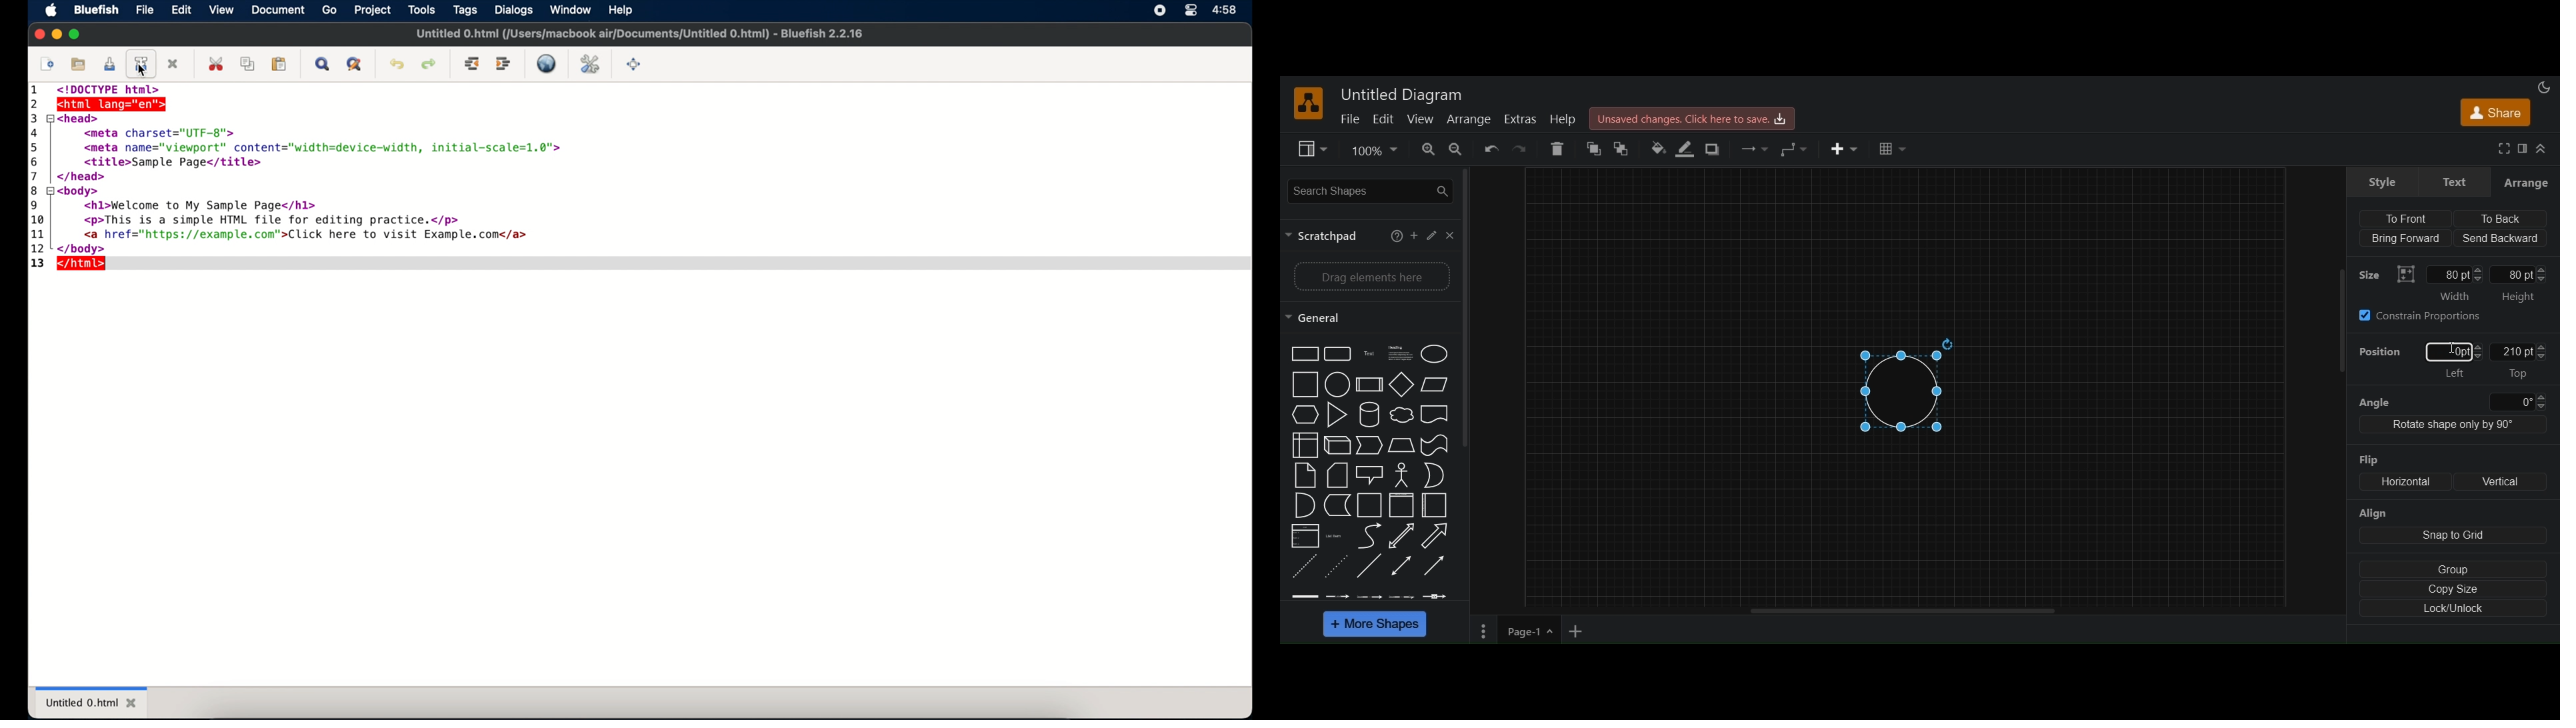 The width and height of the screenshot is (2576, 728). What do you see at coordinates (38, 146) in the screenshot?
I see `5` at bounding box center [38, 146].